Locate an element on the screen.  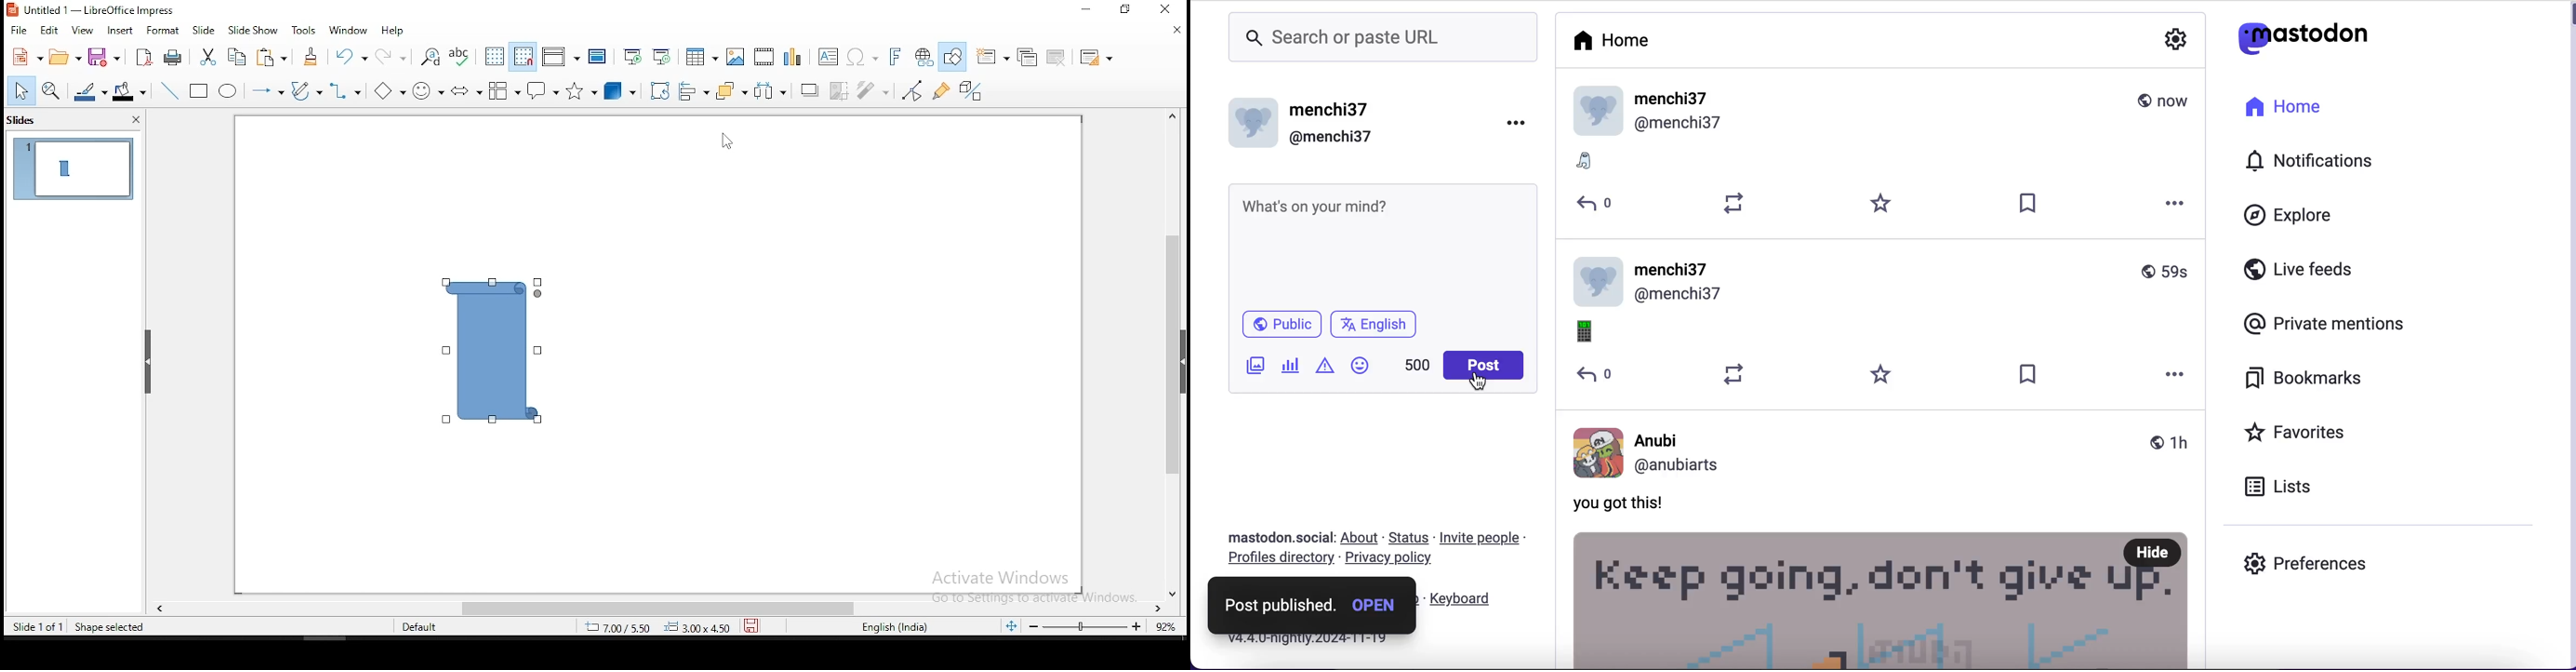
print is located at coordinates (173, 59).